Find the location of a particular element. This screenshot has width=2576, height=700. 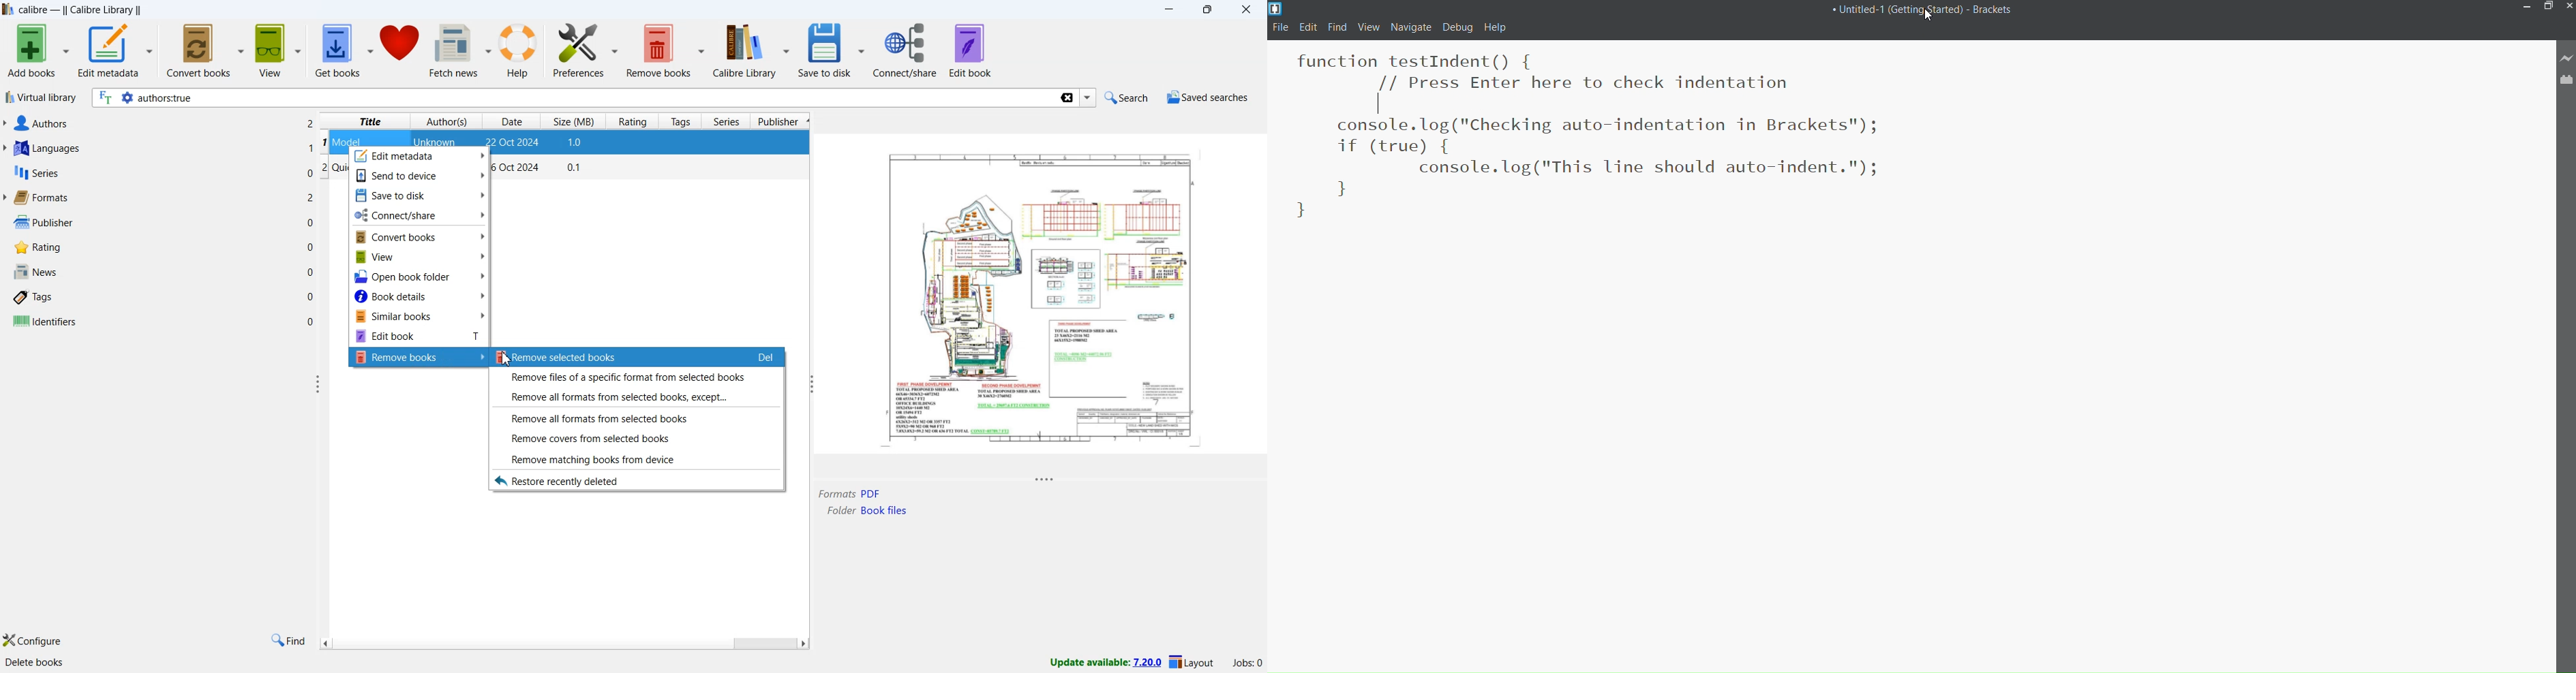

Scroll is located at coordinates (563, 643).